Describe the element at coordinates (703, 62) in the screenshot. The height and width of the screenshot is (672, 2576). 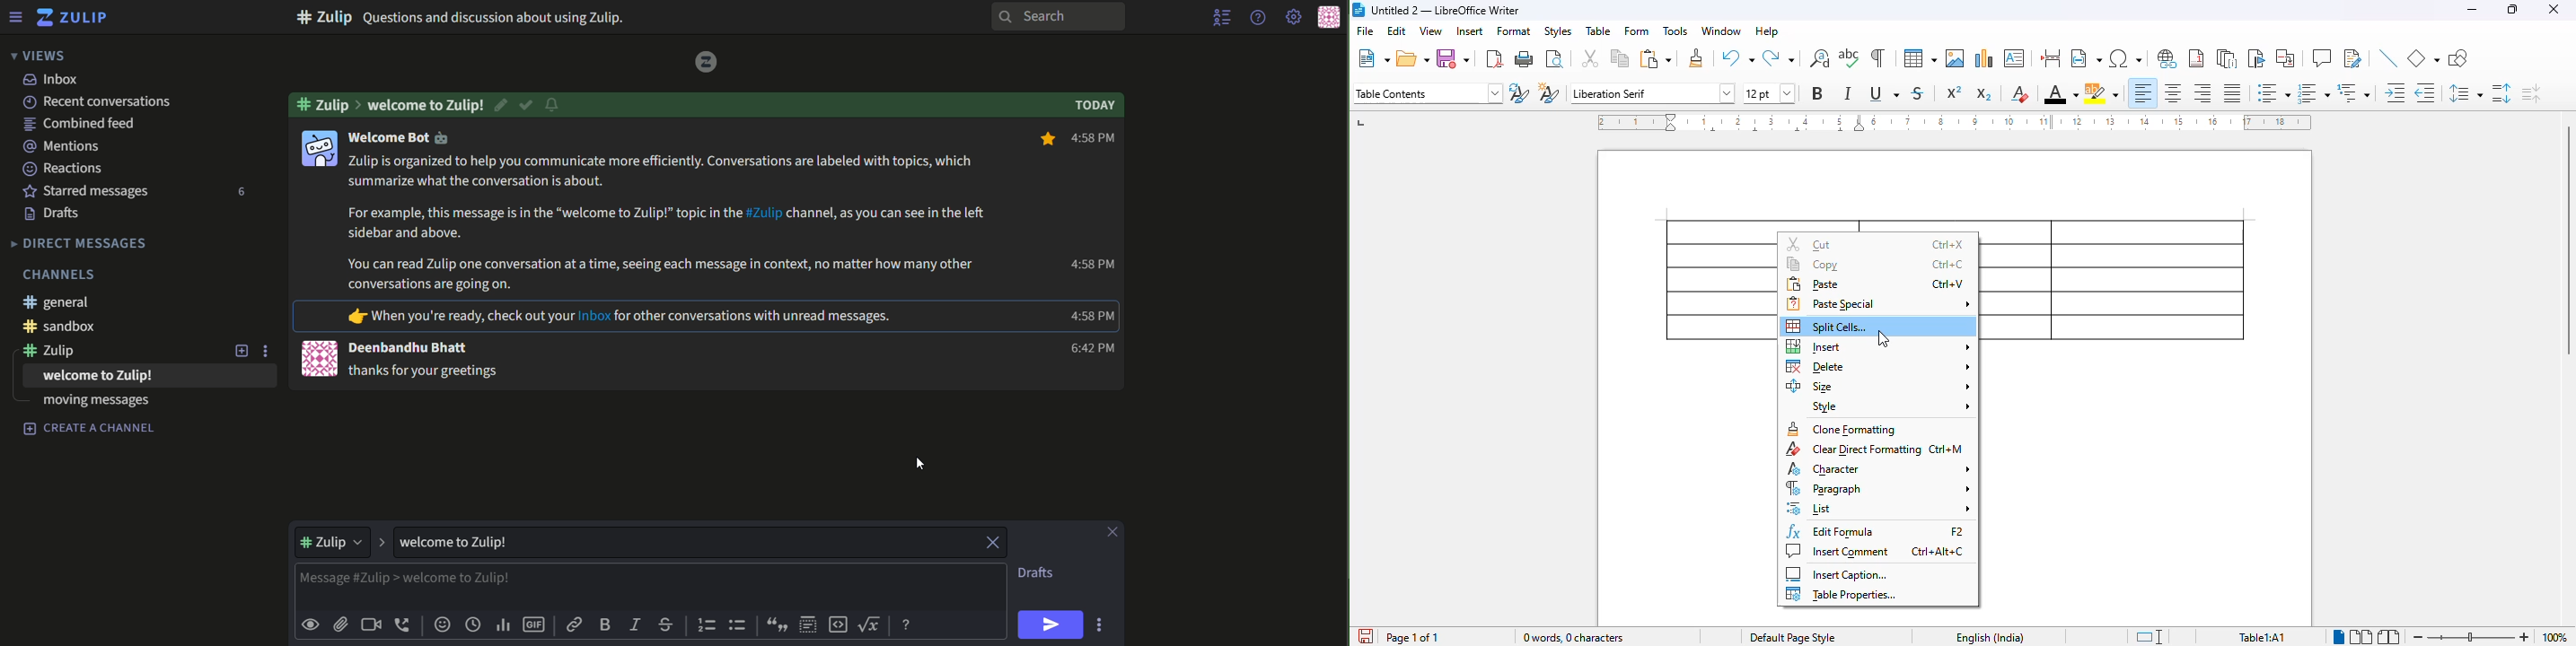
I see `logo` at that location.